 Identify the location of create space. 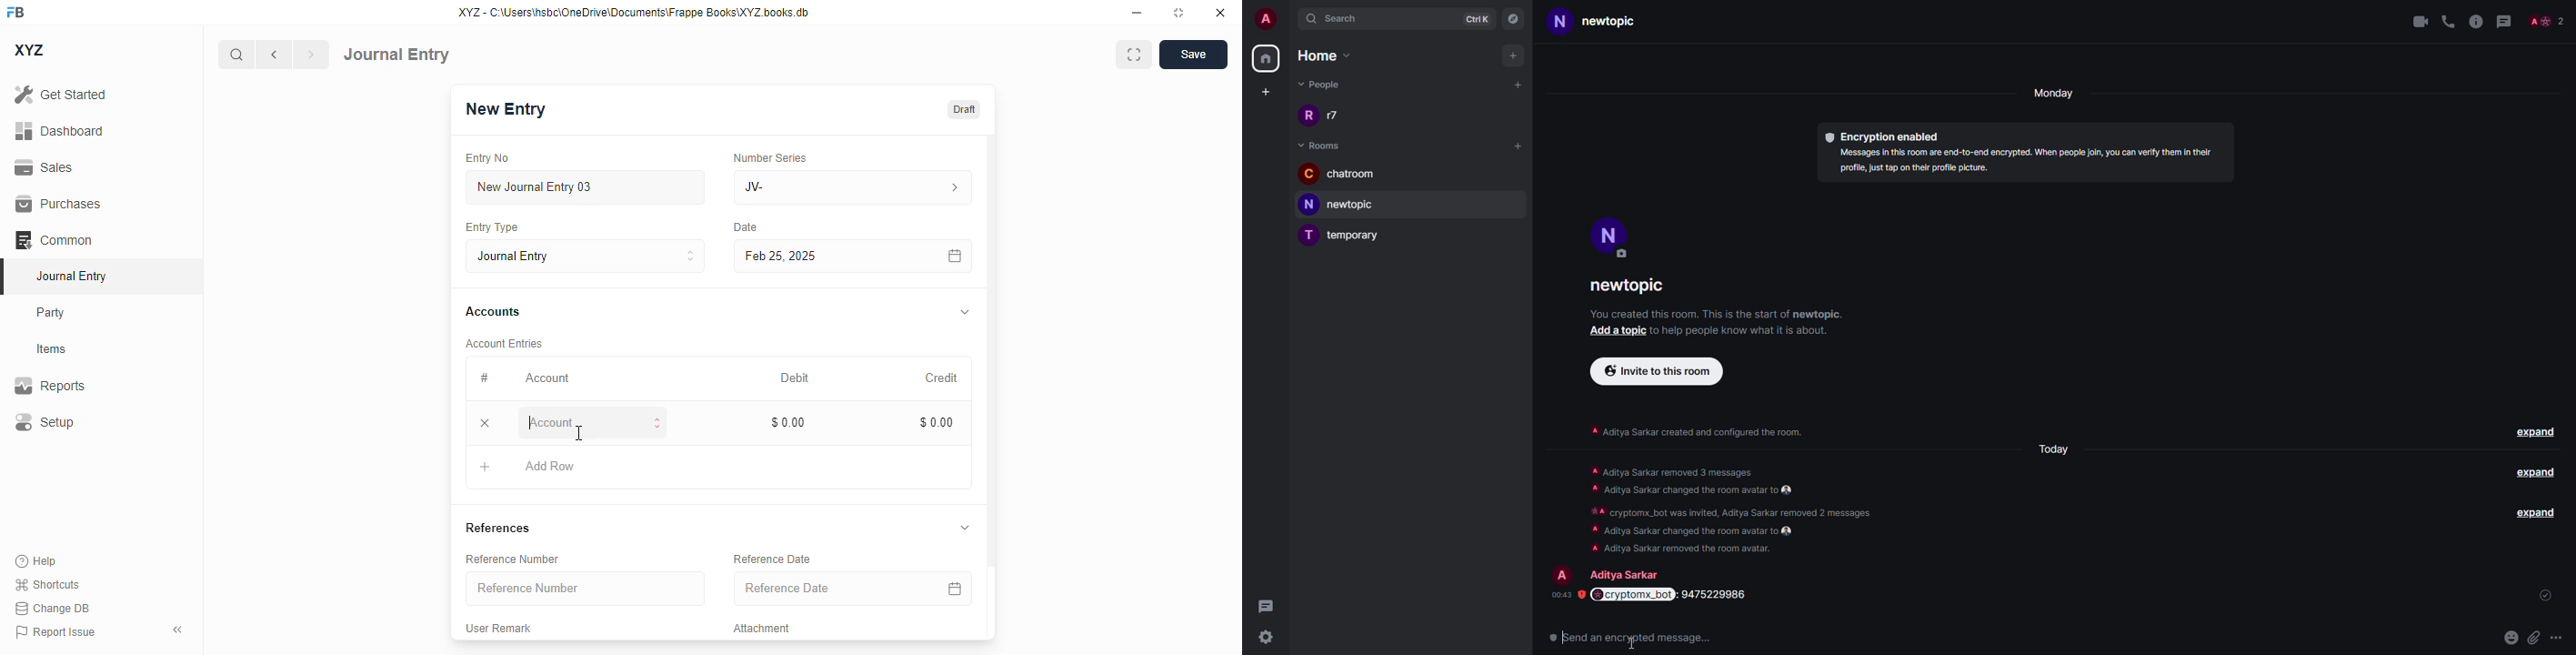
(1263, 92).